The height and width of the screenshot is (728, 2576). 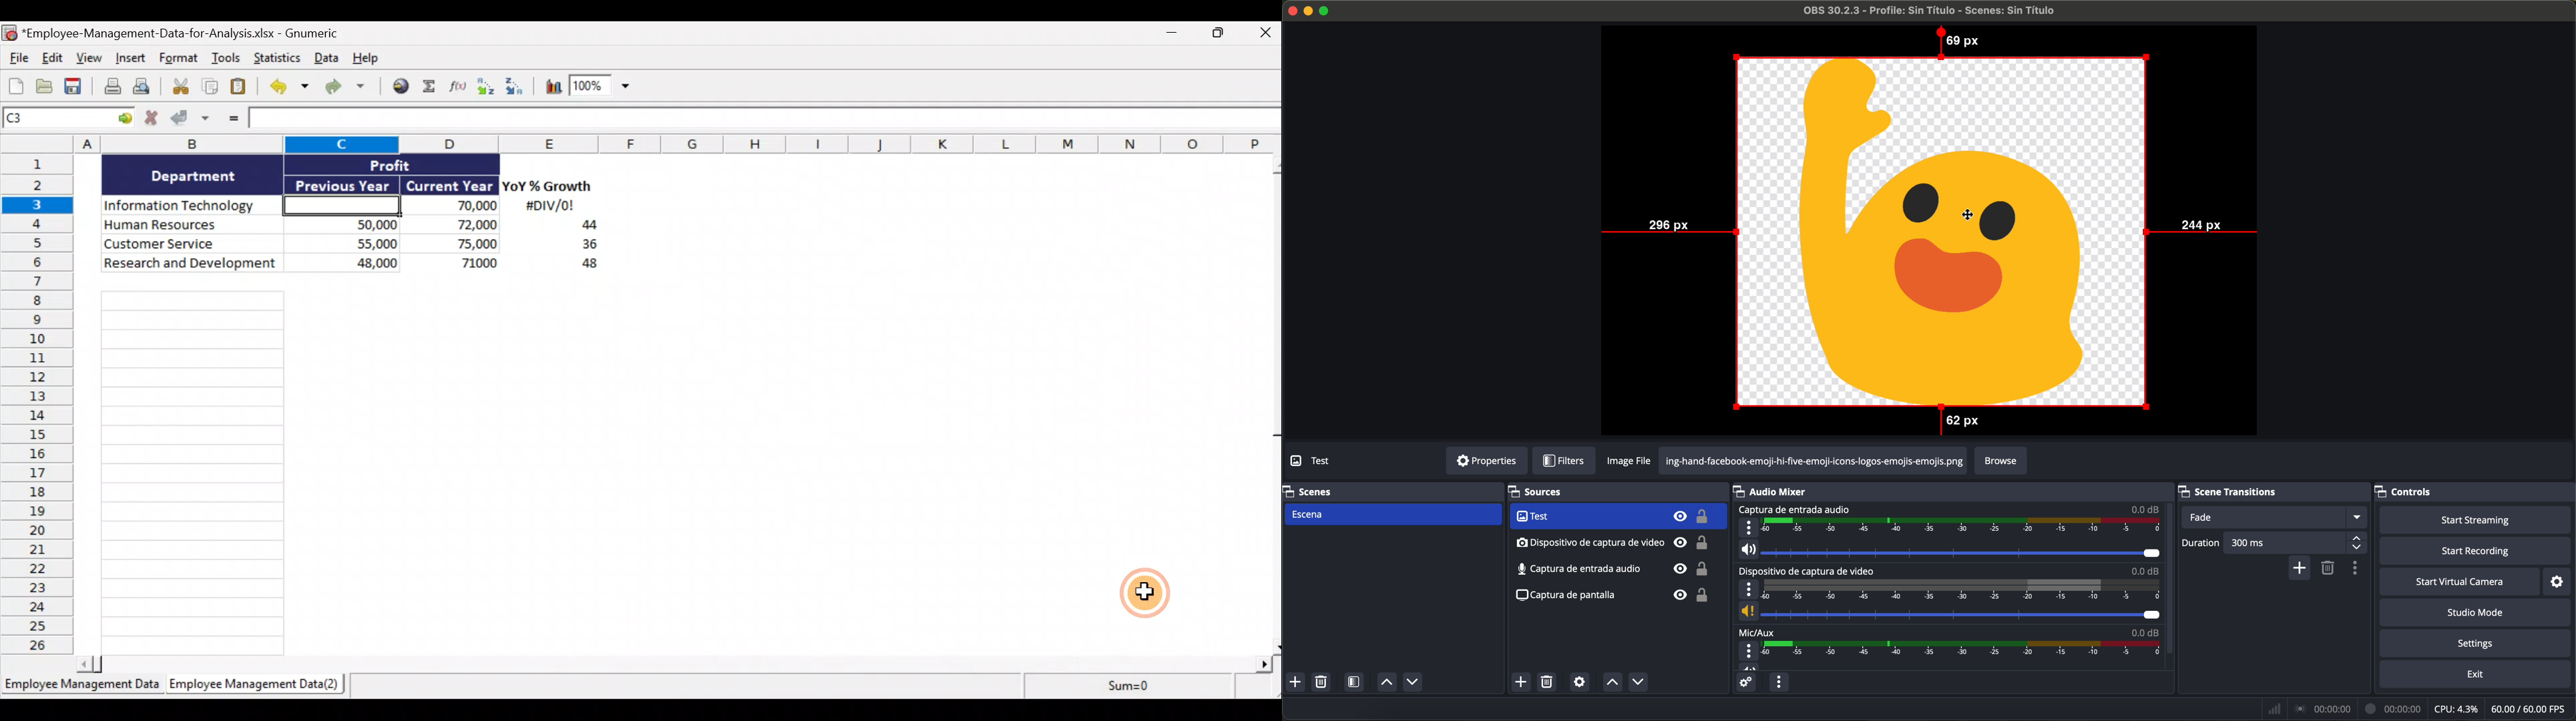 What do you see at coordinates (1958, 40) in the screenshot?
I see `69 px distance` at bounding box center [1958, 40].